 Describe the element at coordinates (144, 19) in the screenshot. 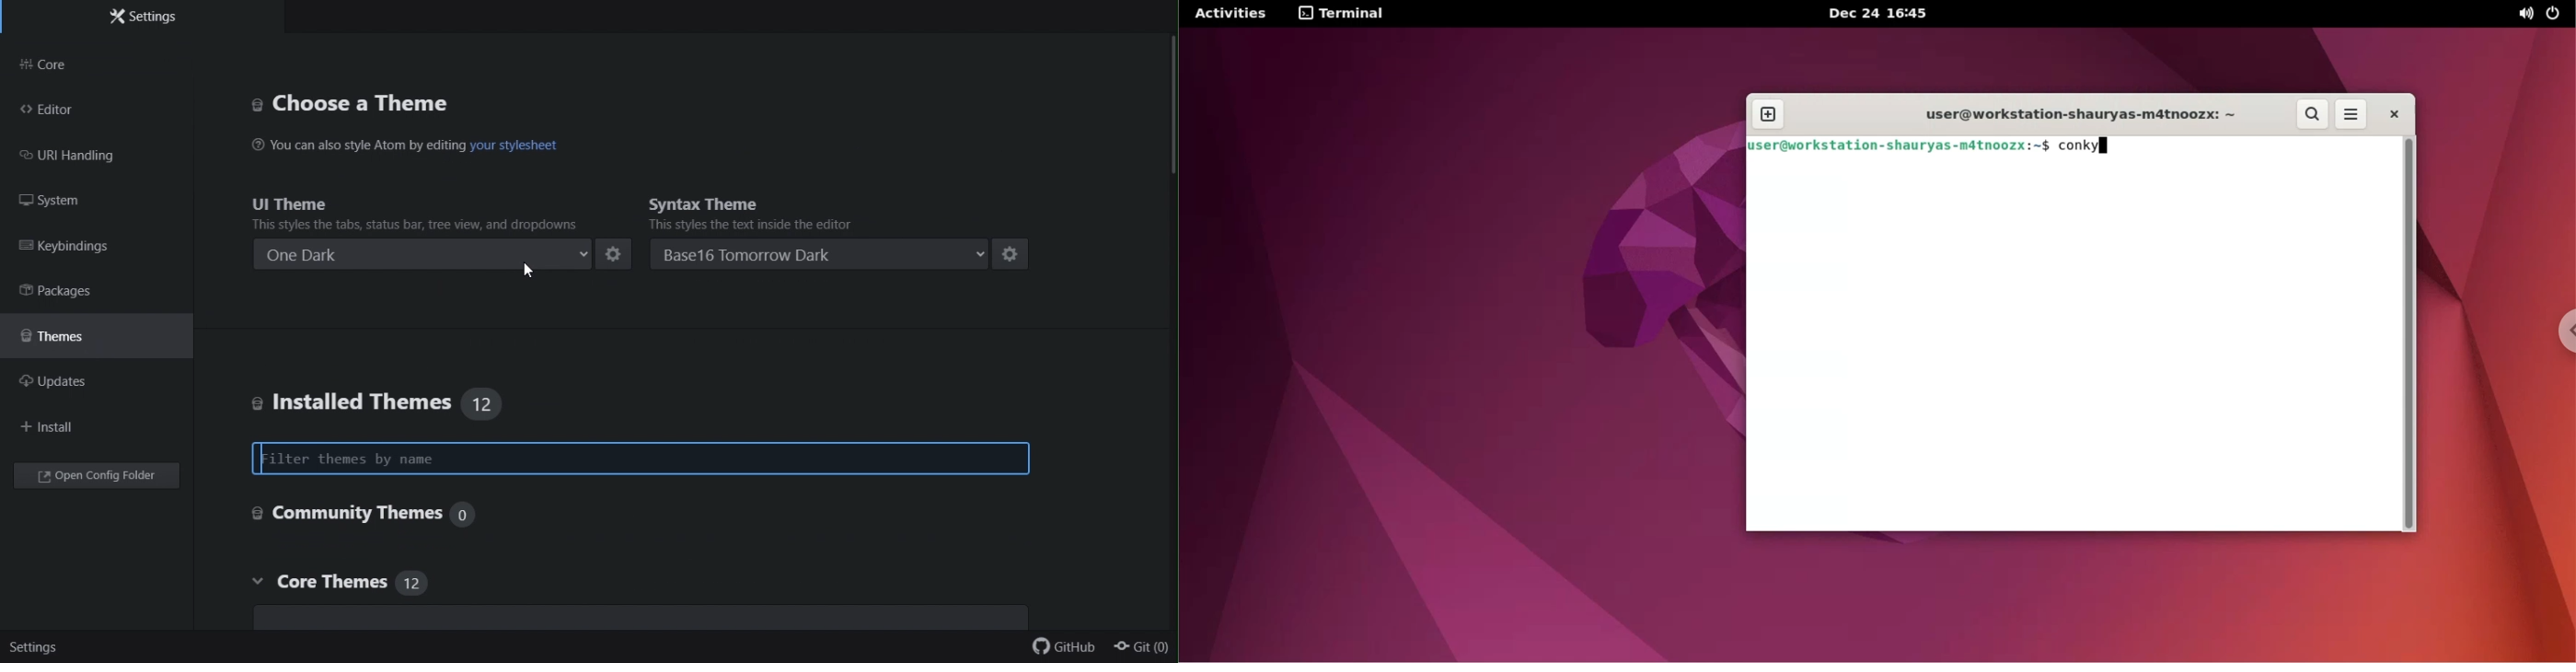

I see `Settings` at that location.